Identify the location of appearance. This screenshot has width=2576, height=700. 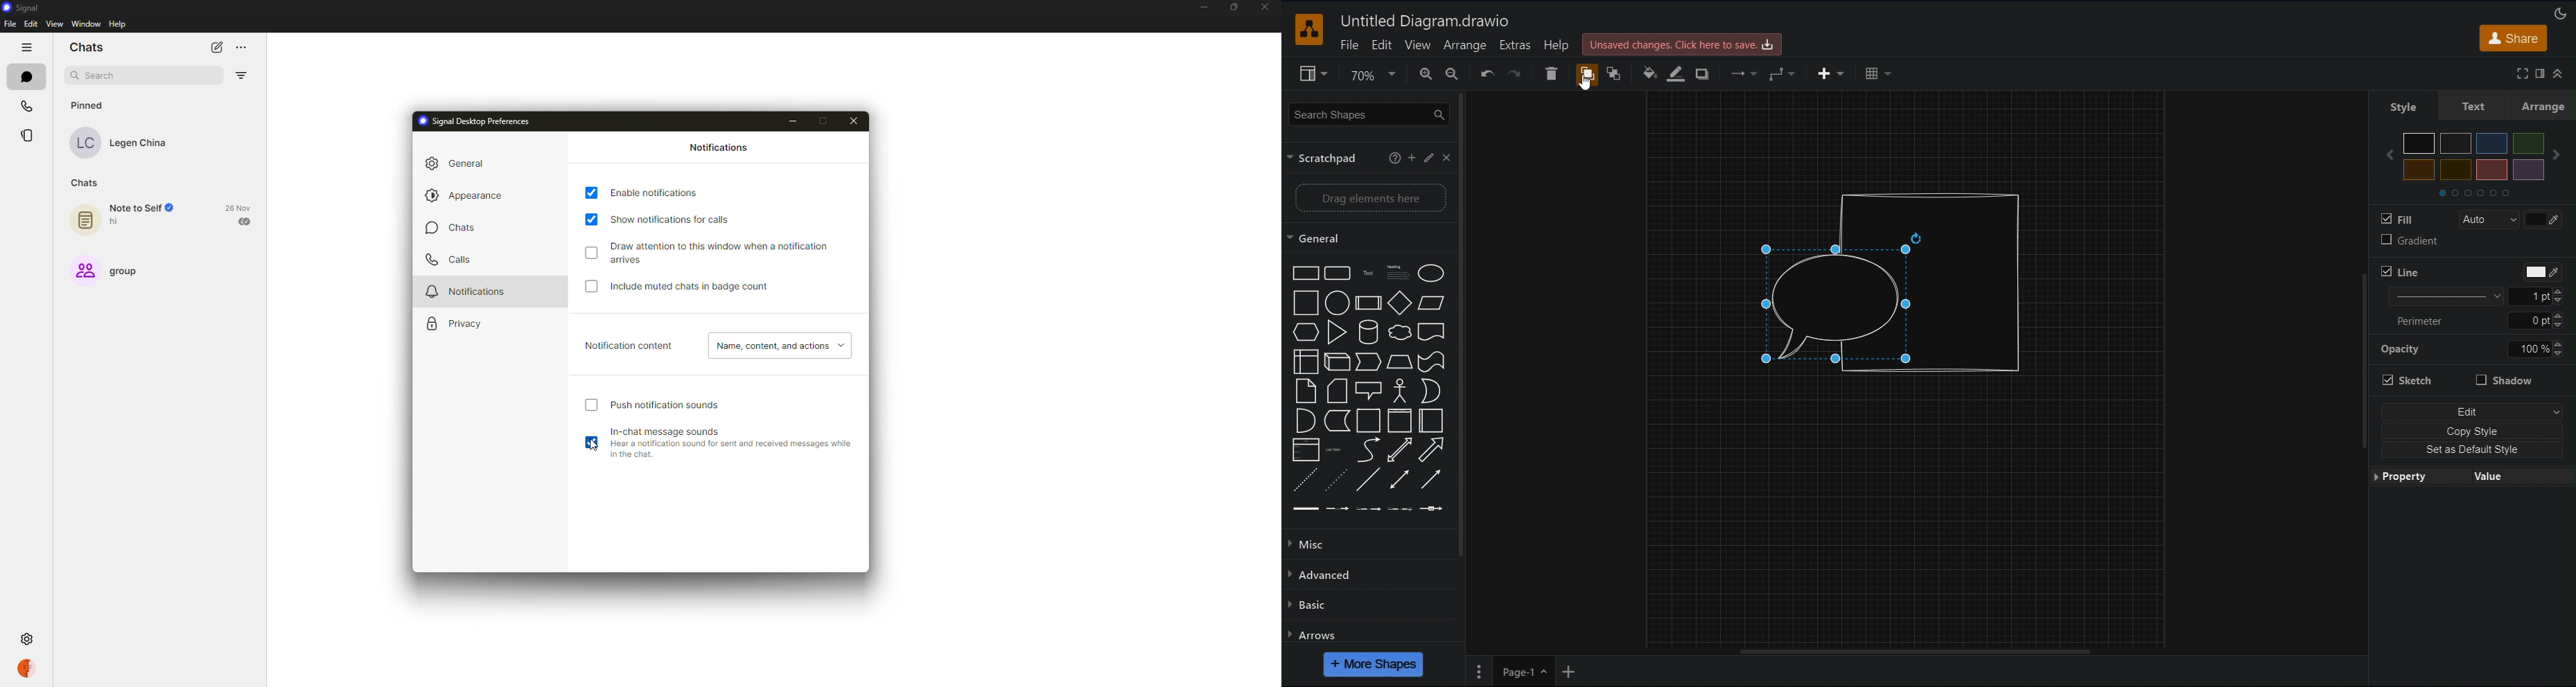
(471, 194).